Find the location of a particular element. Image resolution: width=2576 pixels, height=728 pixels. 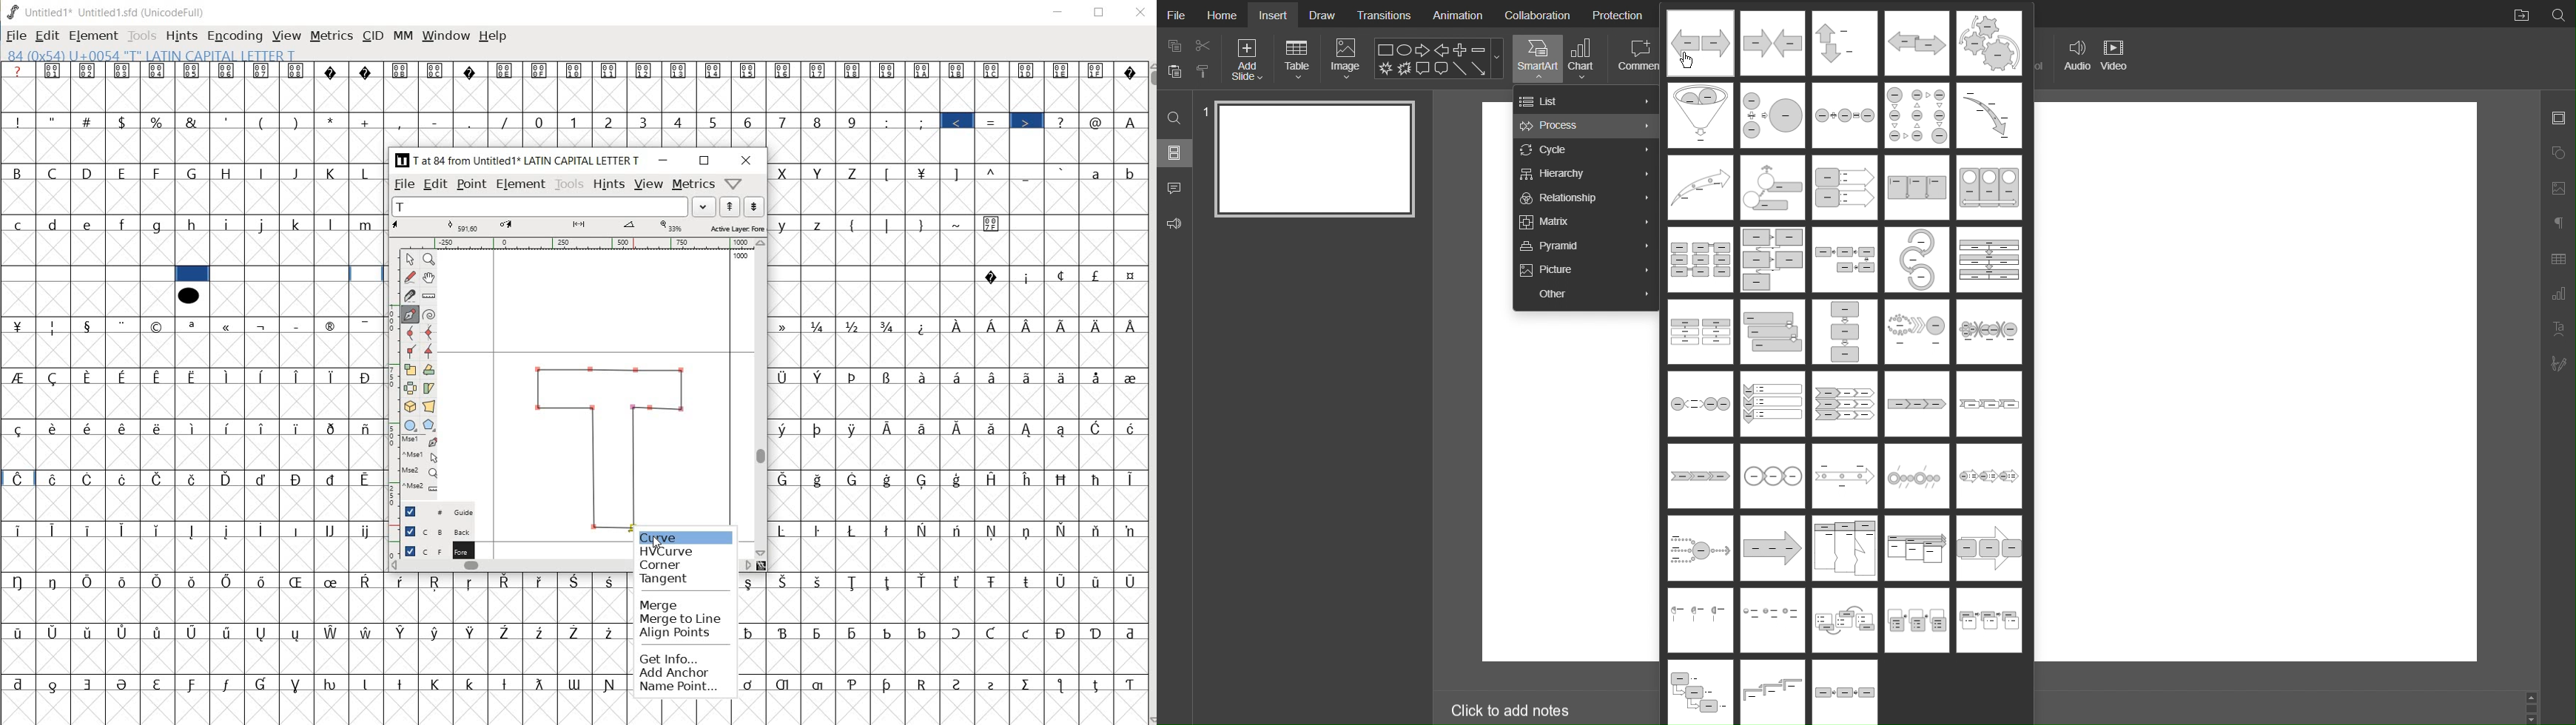

Symbol is located at coordinates (923, 326).